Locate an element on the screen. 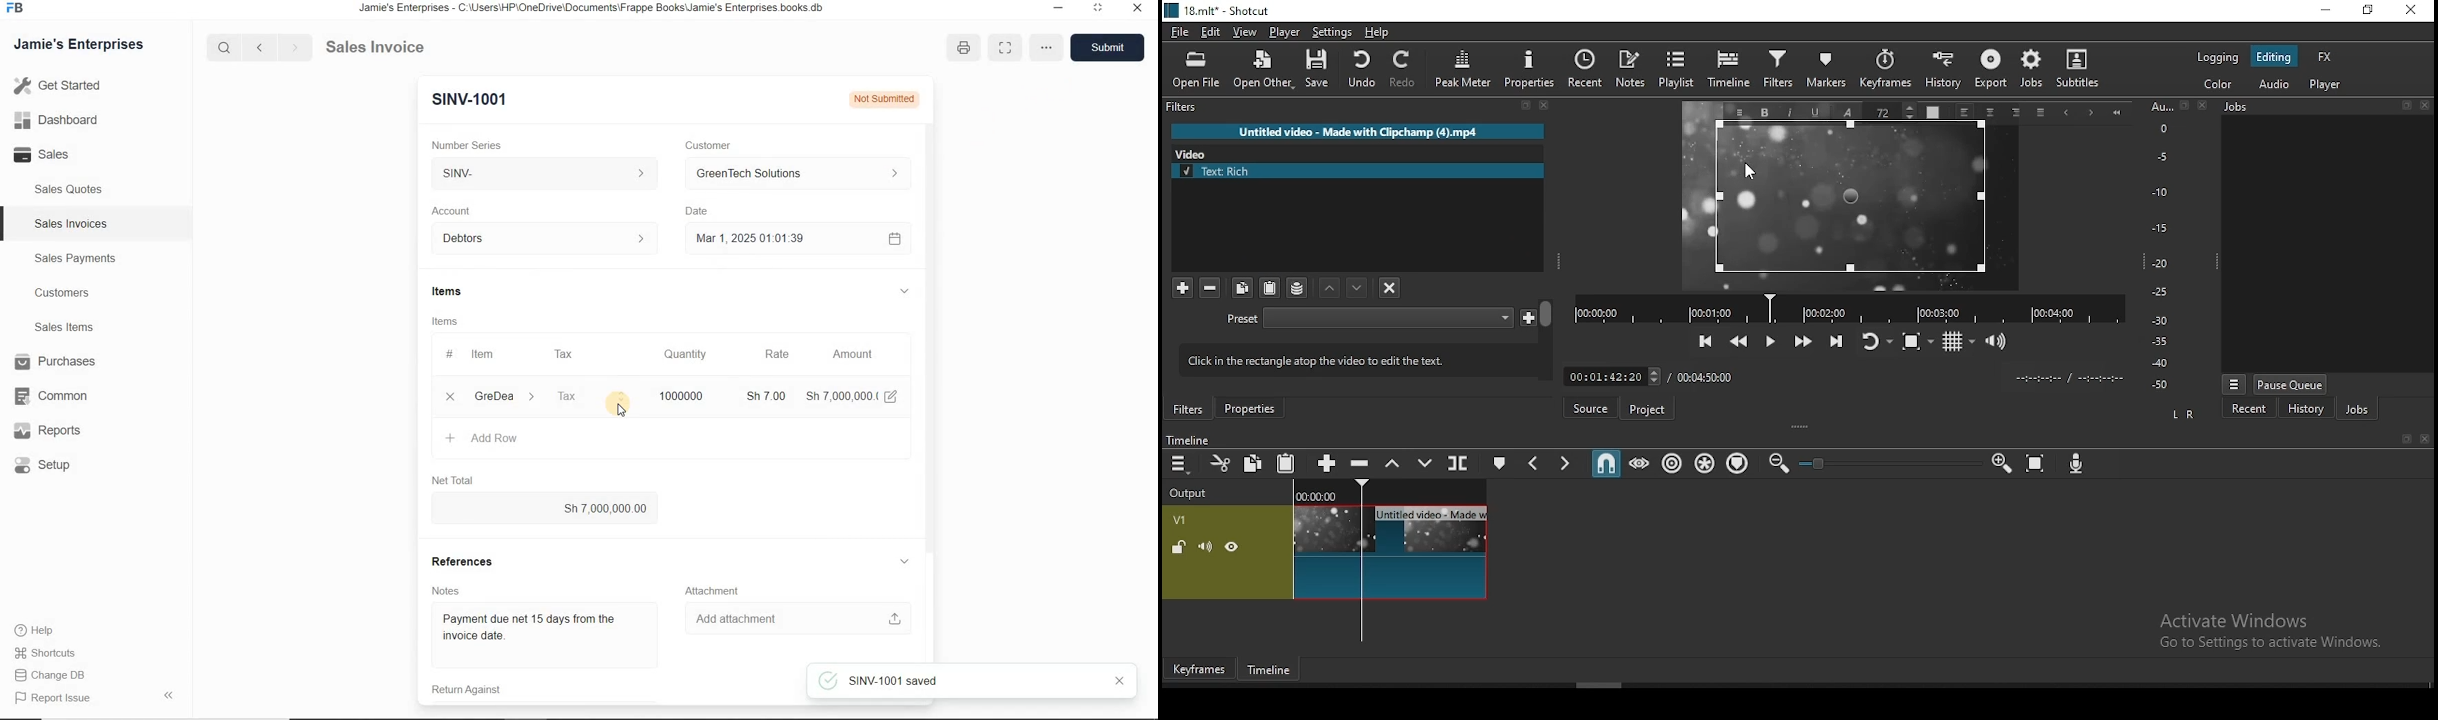 The image size is (2464, 728). next page is located at coordinates (292, 46).